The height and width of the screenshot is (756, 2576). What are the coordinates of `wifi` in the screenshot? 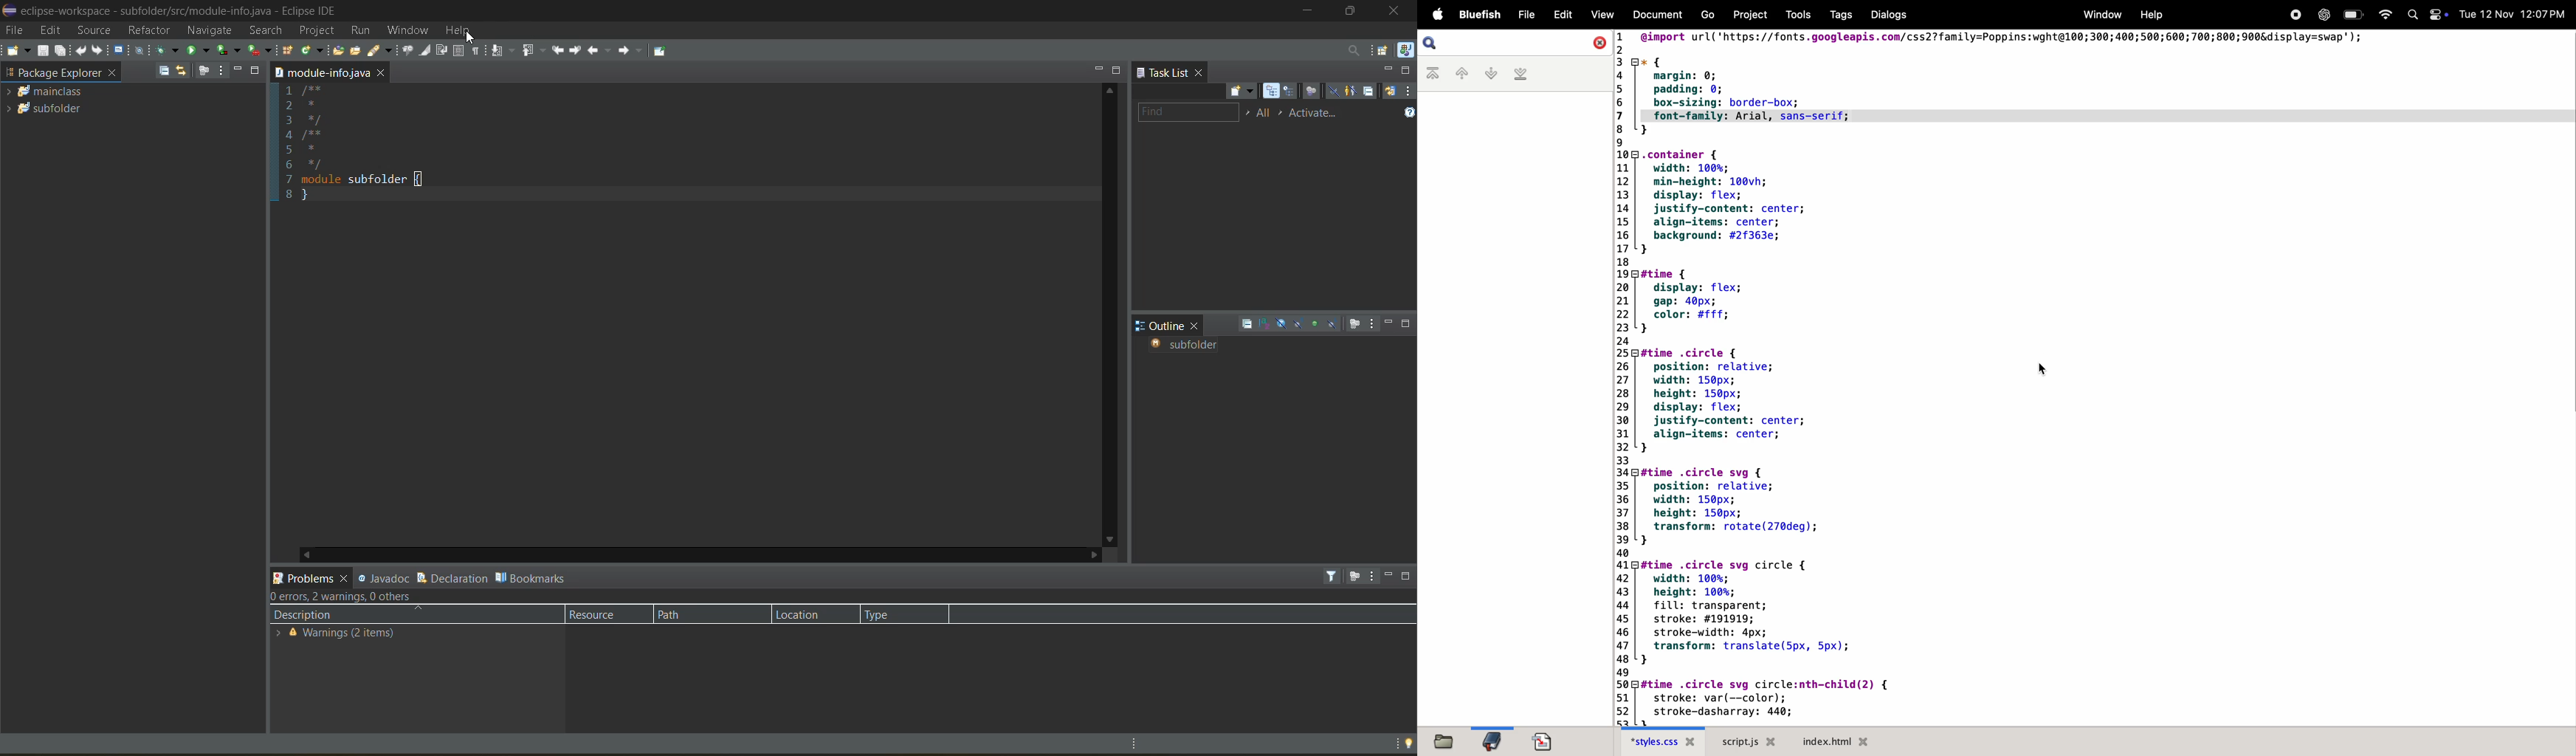 It's located at (2383, 13).